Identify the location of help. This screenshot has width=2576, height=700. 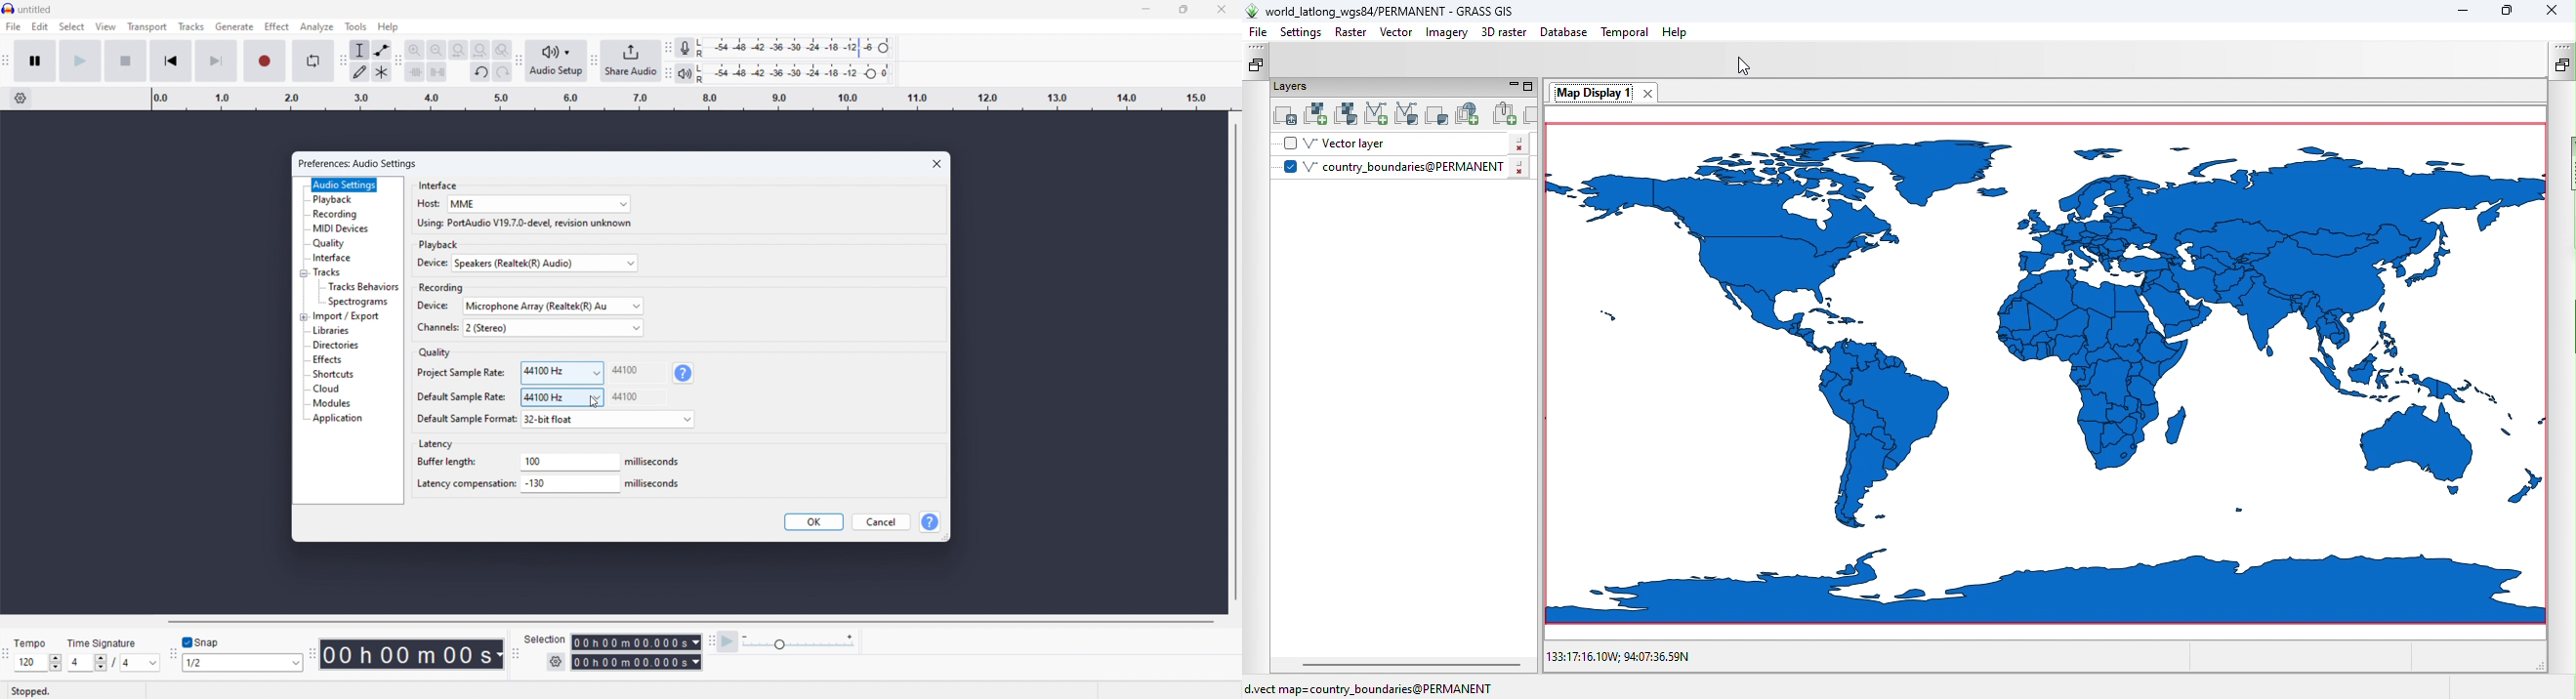
(684, 373).